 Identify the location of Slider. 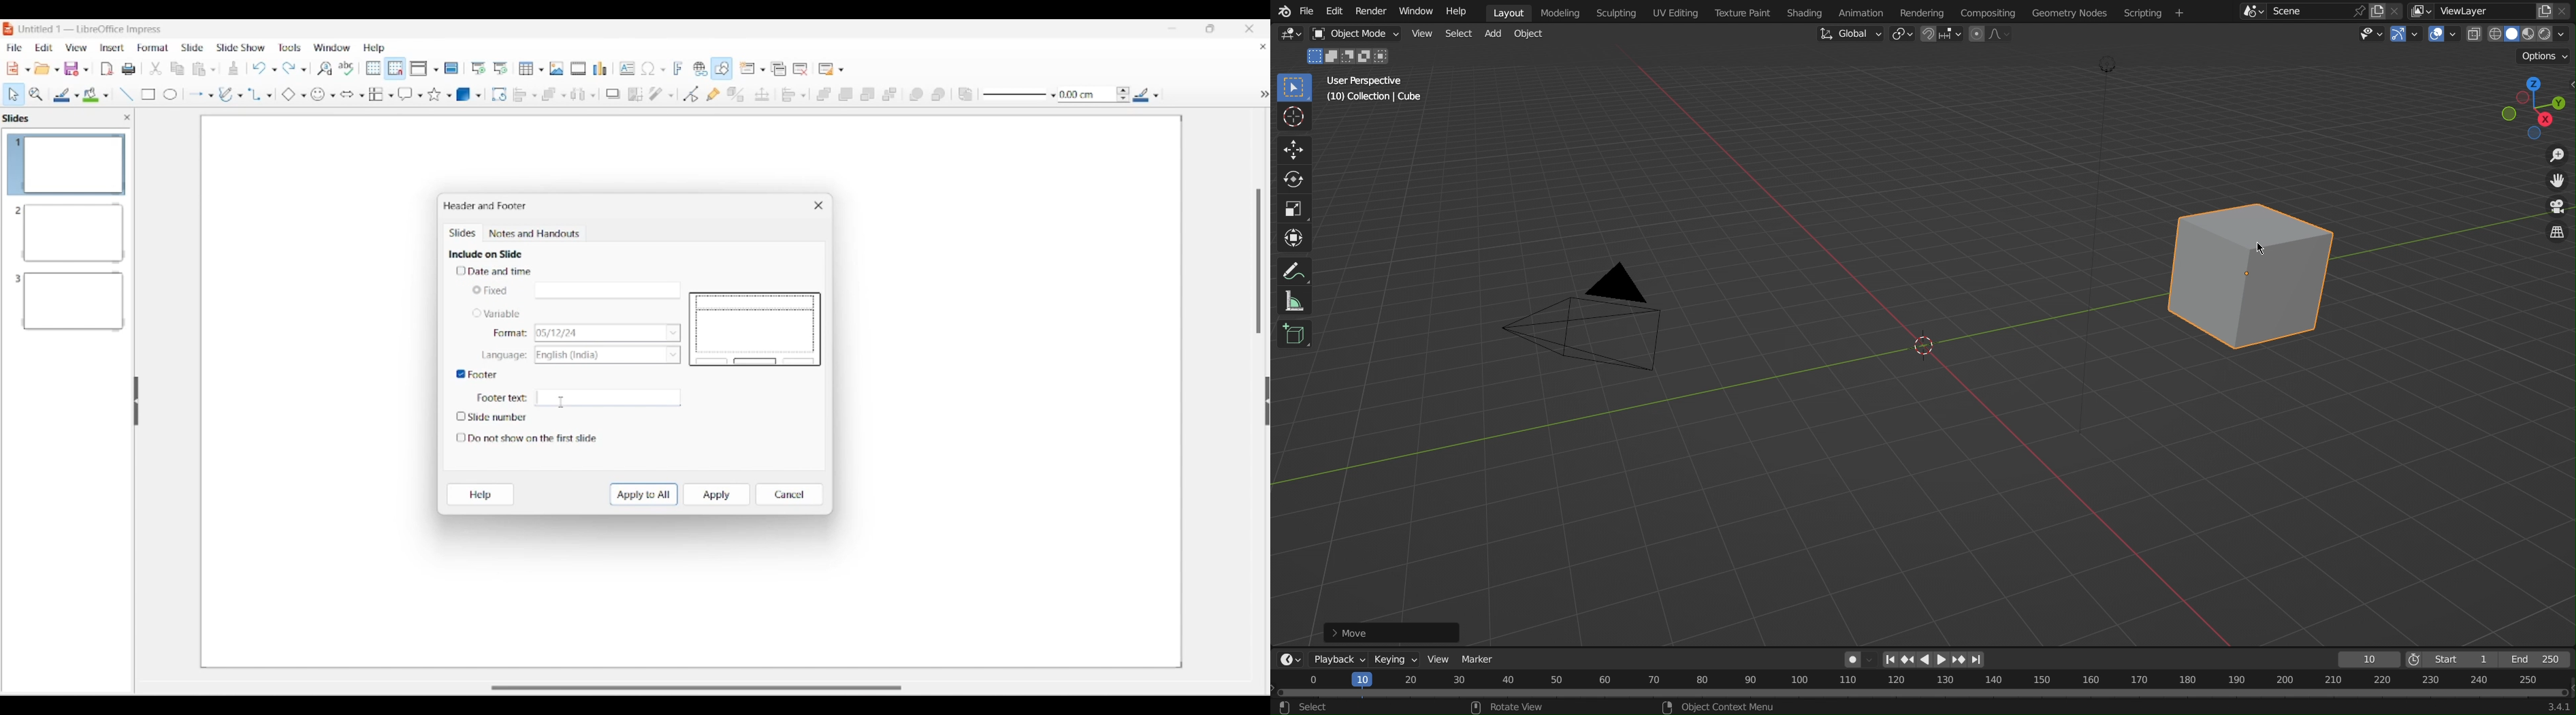
(688, 684).